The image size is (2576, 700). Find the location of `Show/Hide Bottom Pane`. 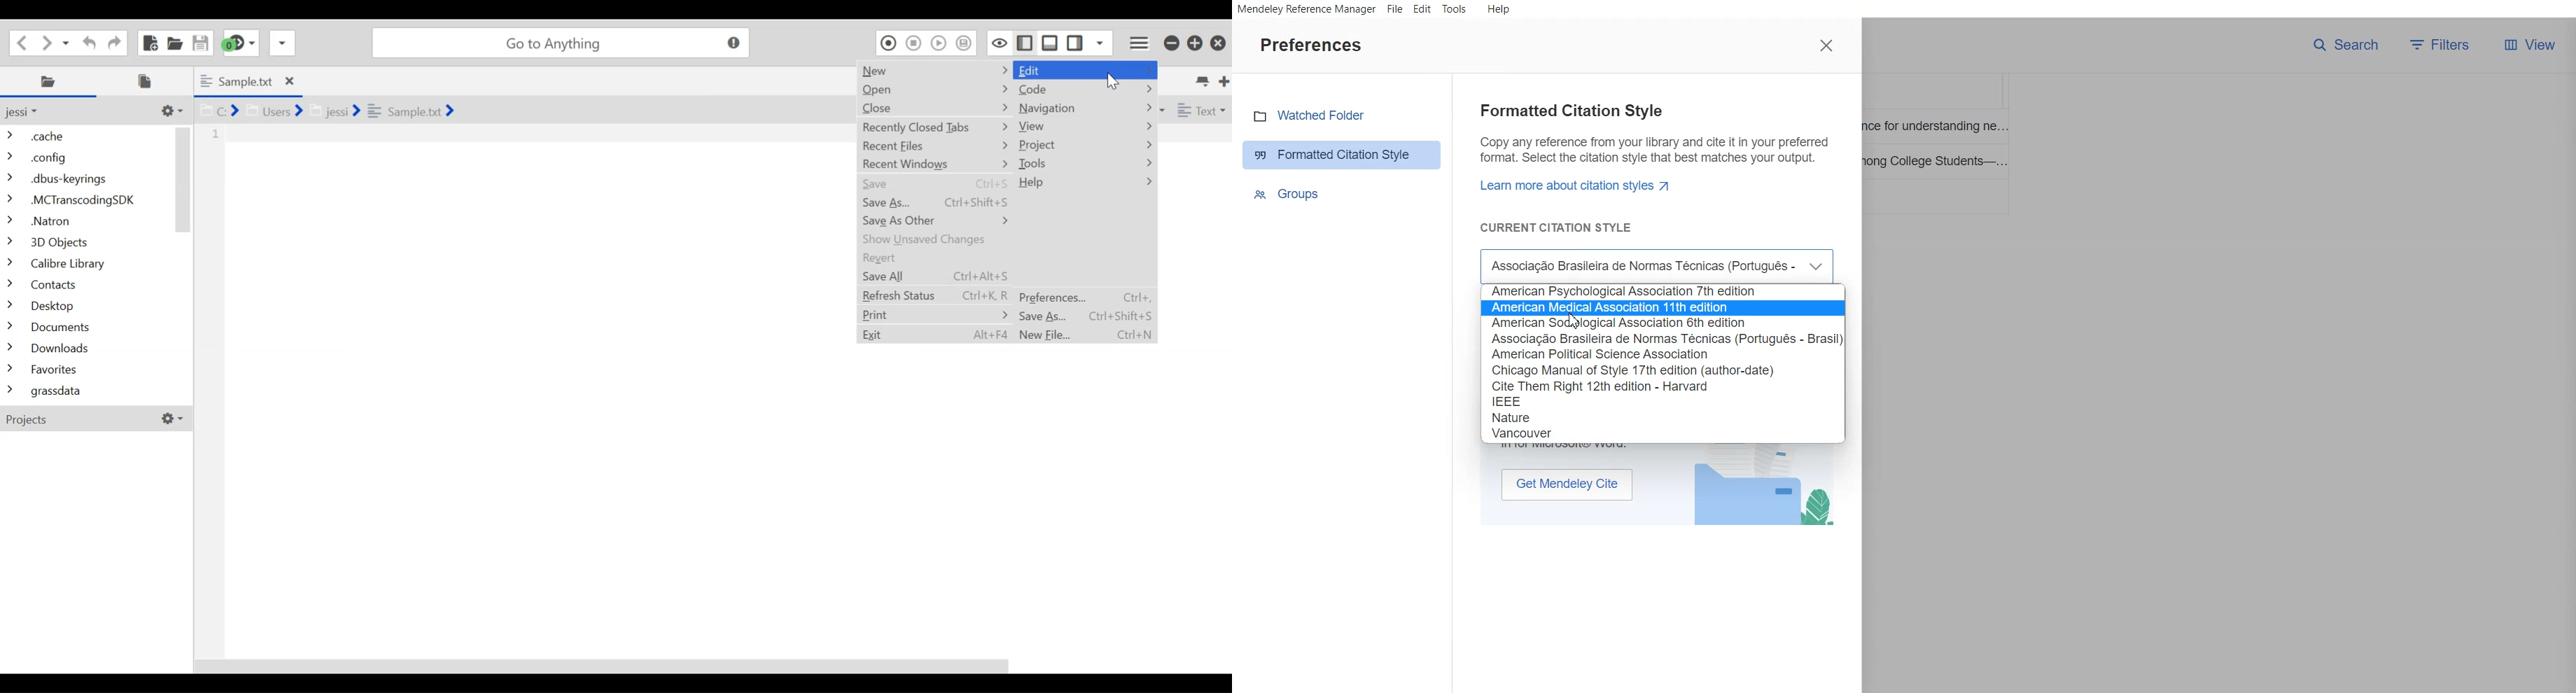

Show/Hide Bottom Pane is located at coordinates (1050, 42).